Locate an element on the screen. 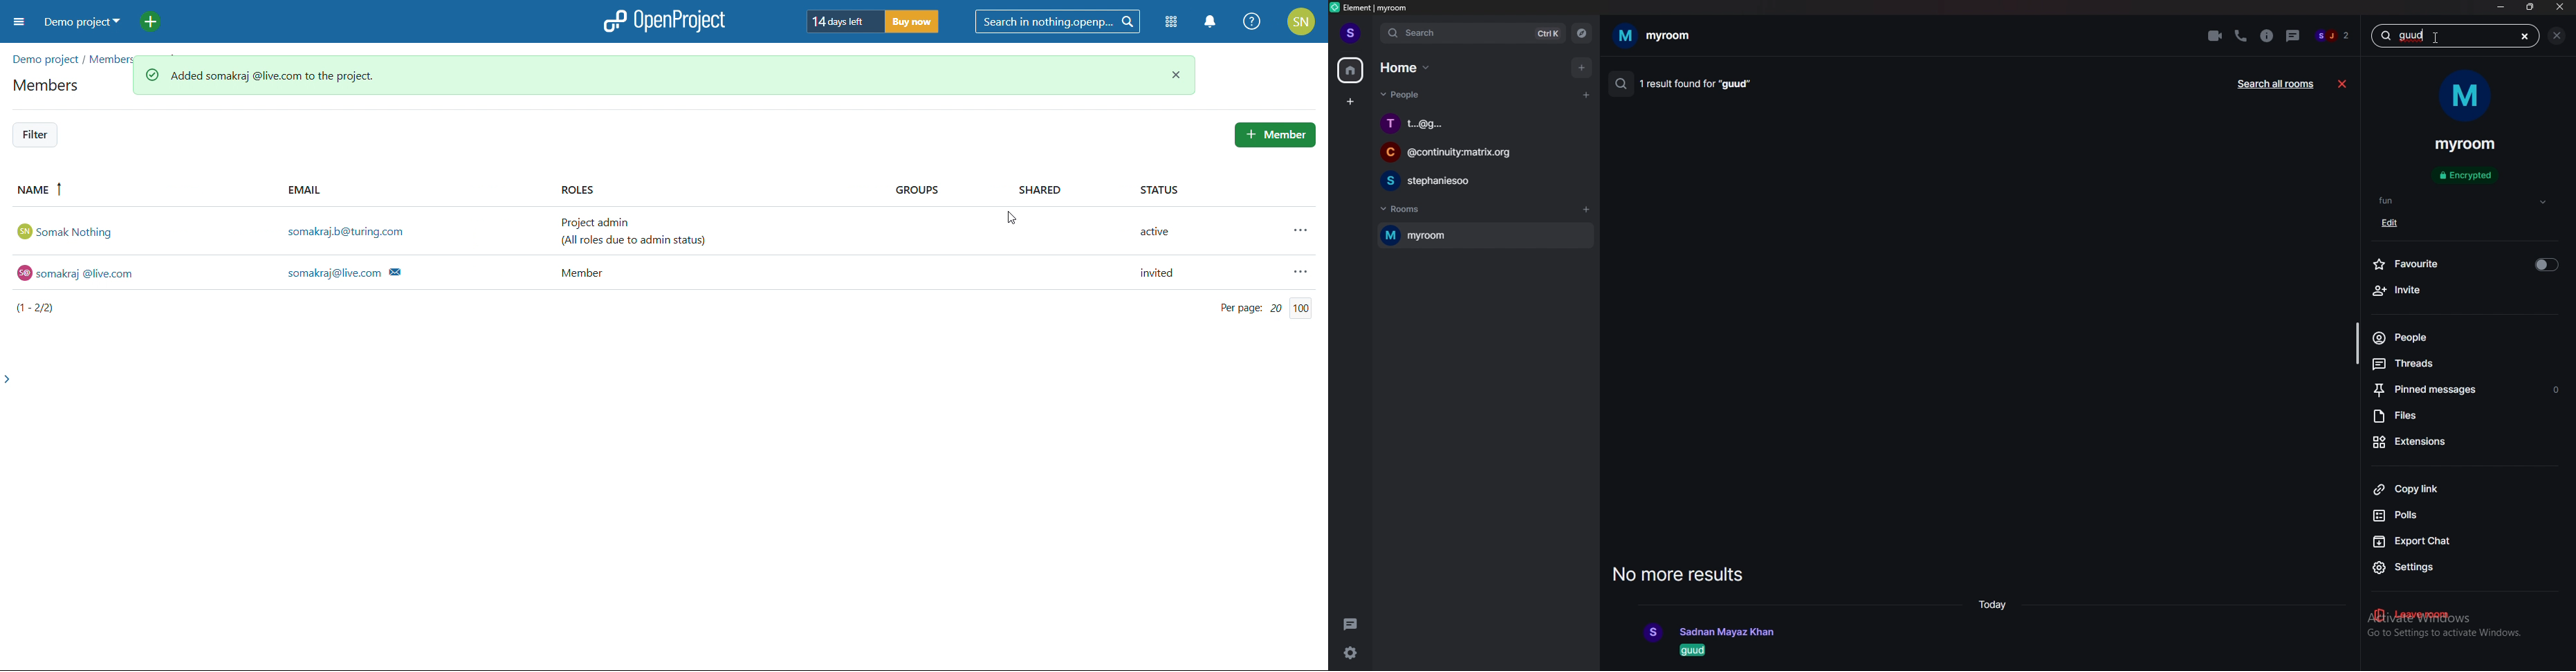 This screenshot has height=672, width=2576. create space is located at coordinates (1350, 103).